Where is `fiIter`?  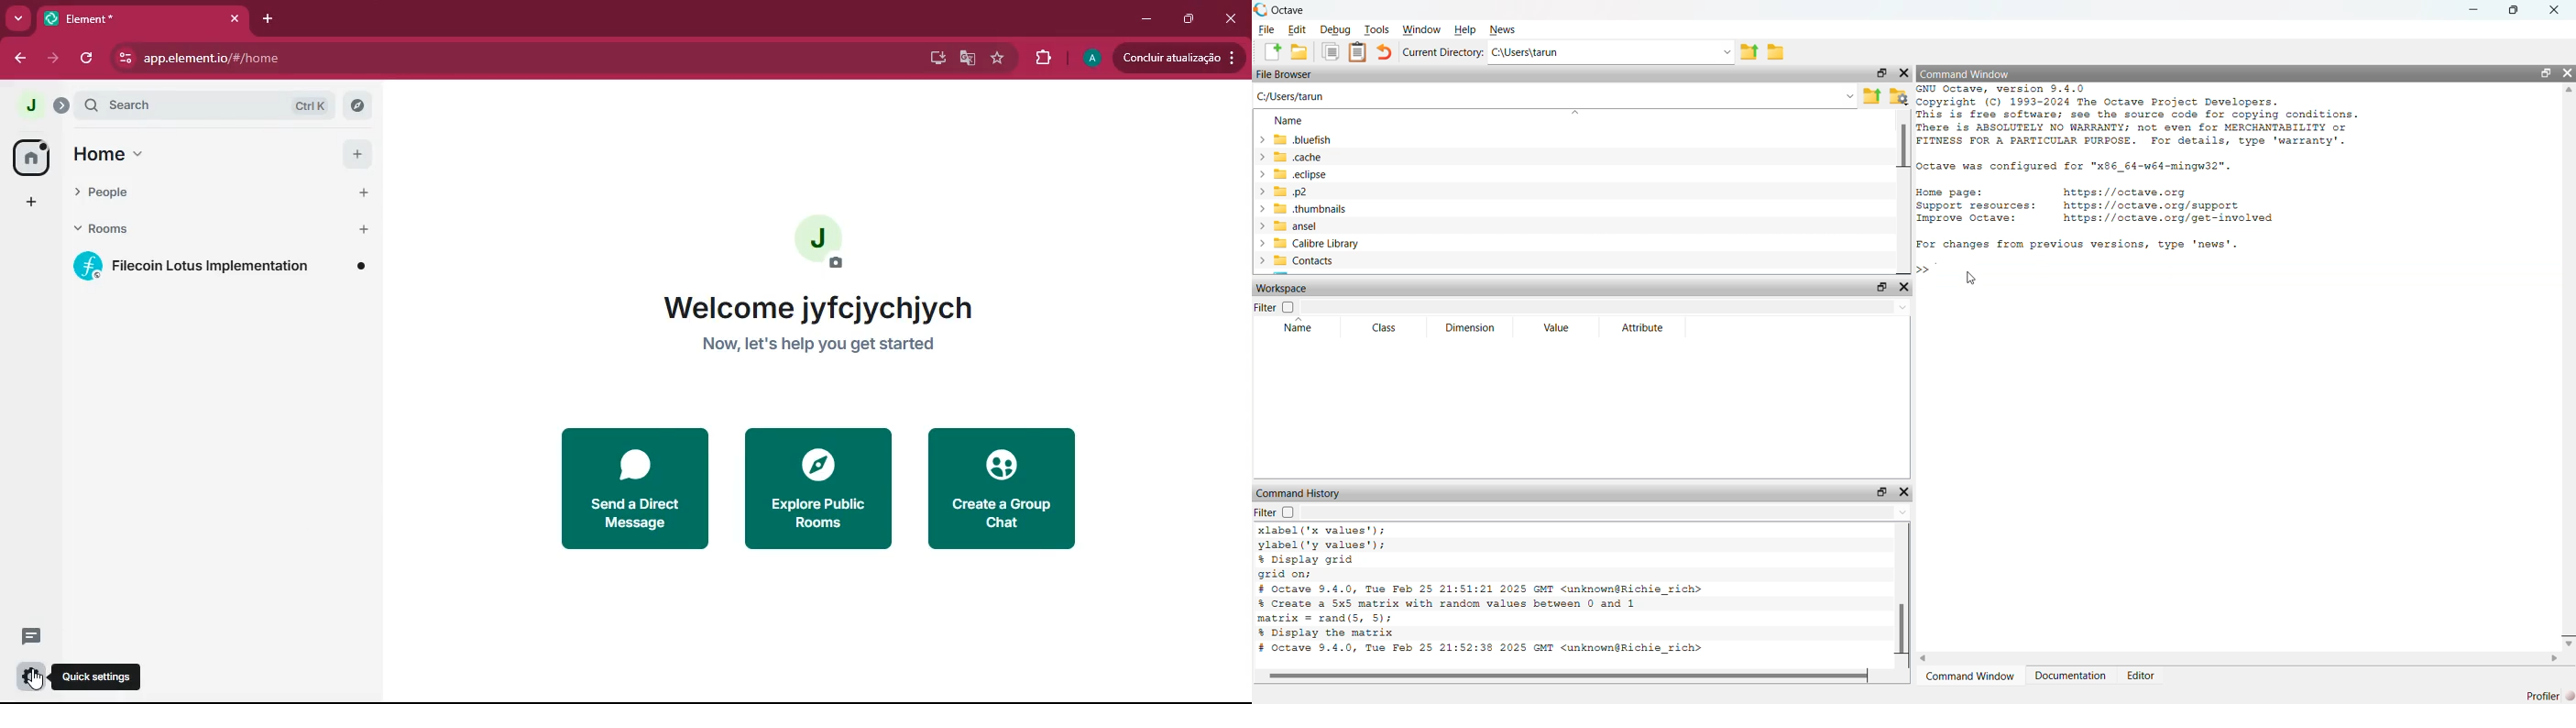 fiIter is located at coordinates (1284, 512).